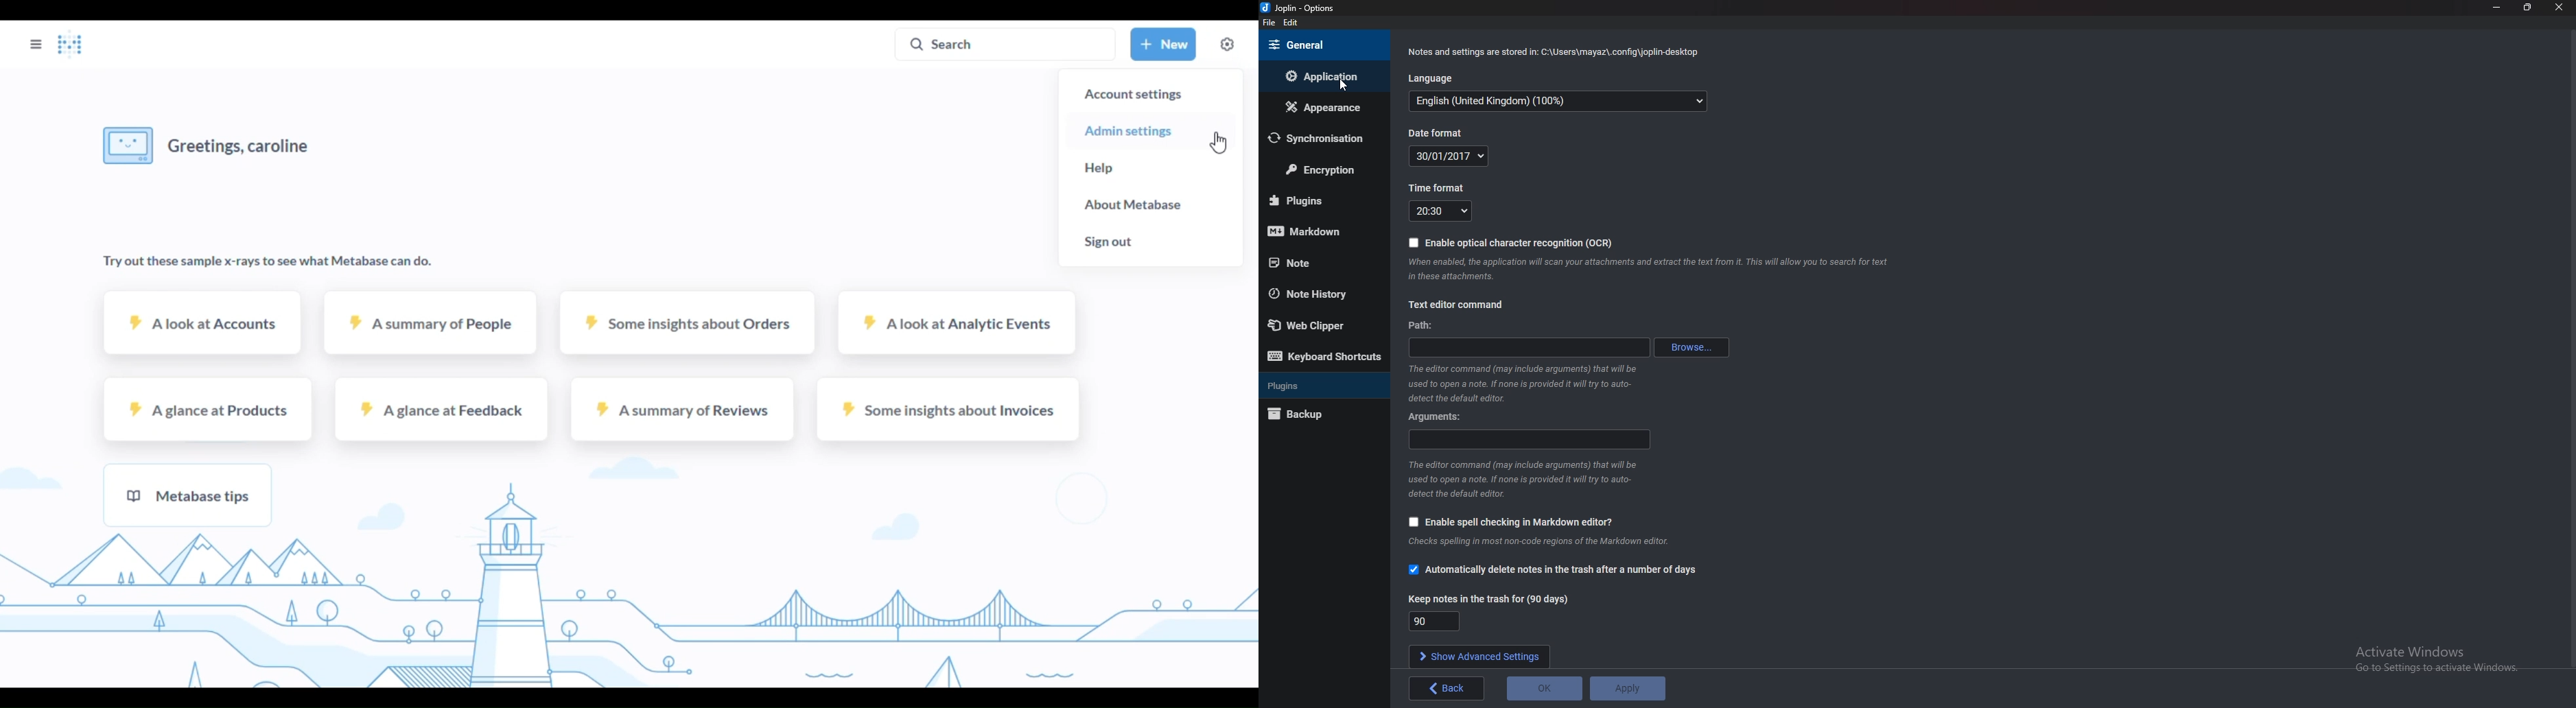 The width and height of the screenshot is (2576, 728). Describe the element at coordinates (1530, 347) in the screenshot. I see `path` at that location.